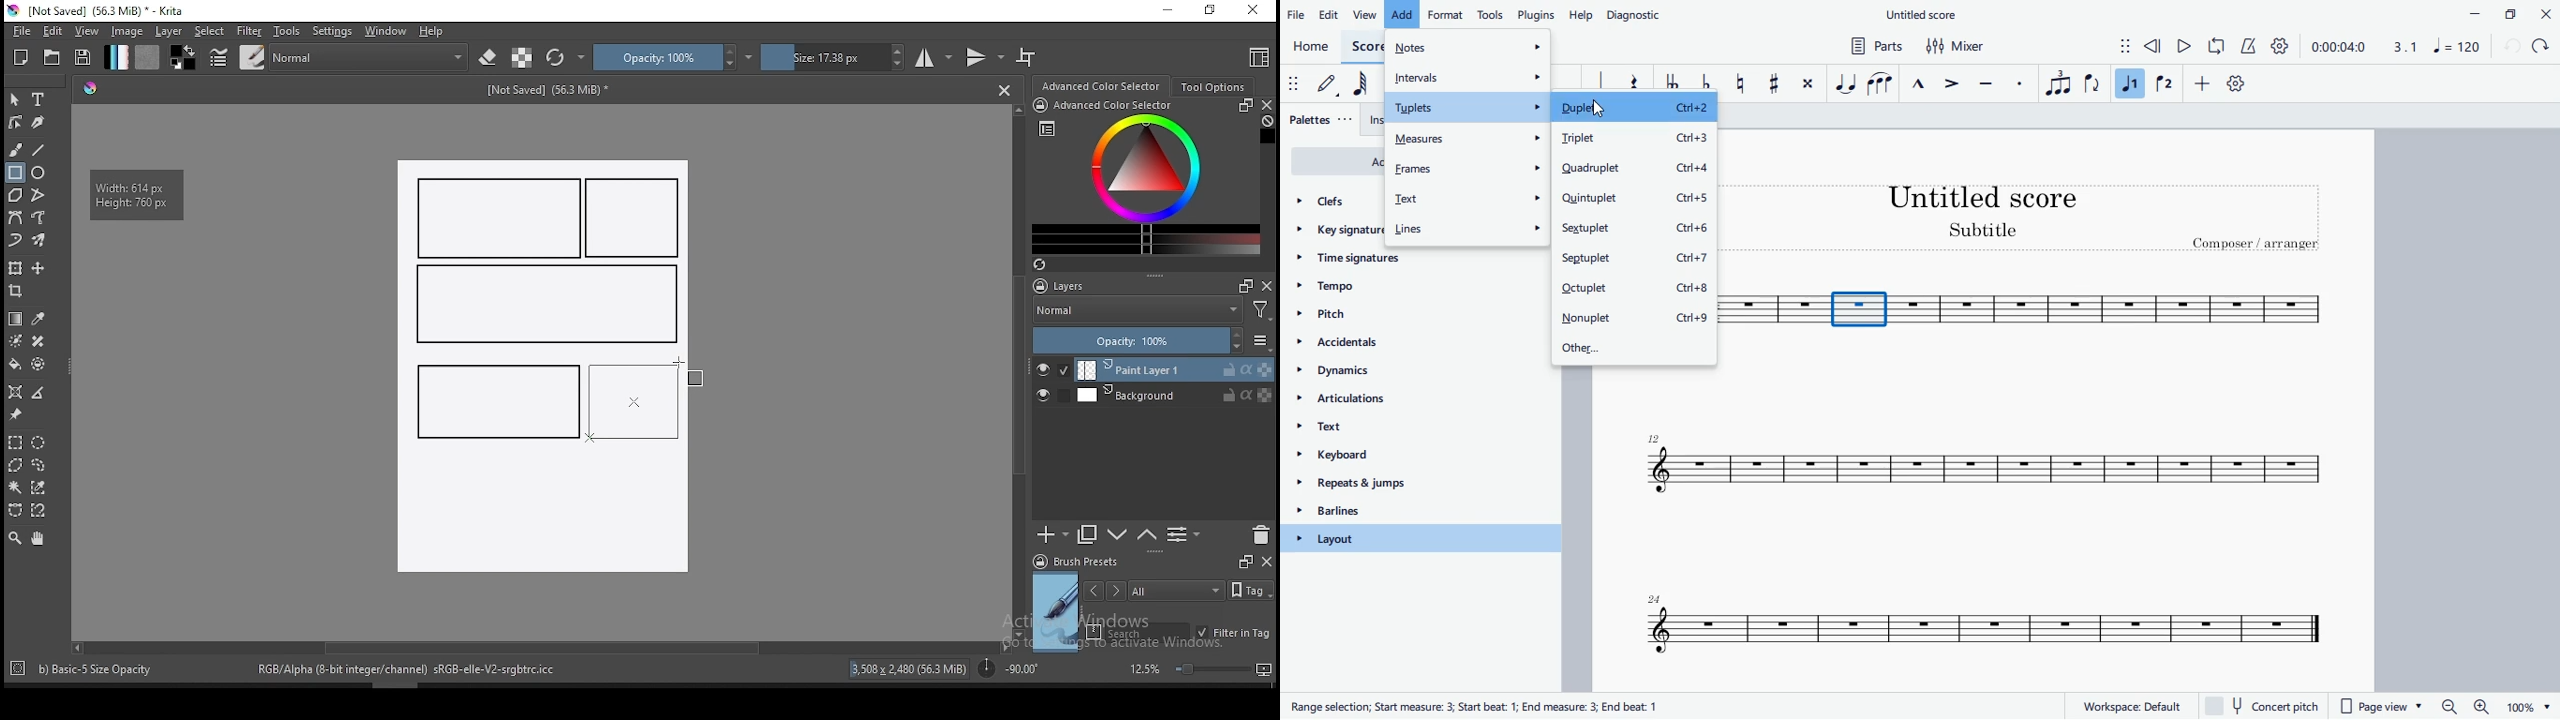 Image resolution: width=2576 pixels, height=728 pixels. I want to click on dynamic brush tool, so click(15, 241).